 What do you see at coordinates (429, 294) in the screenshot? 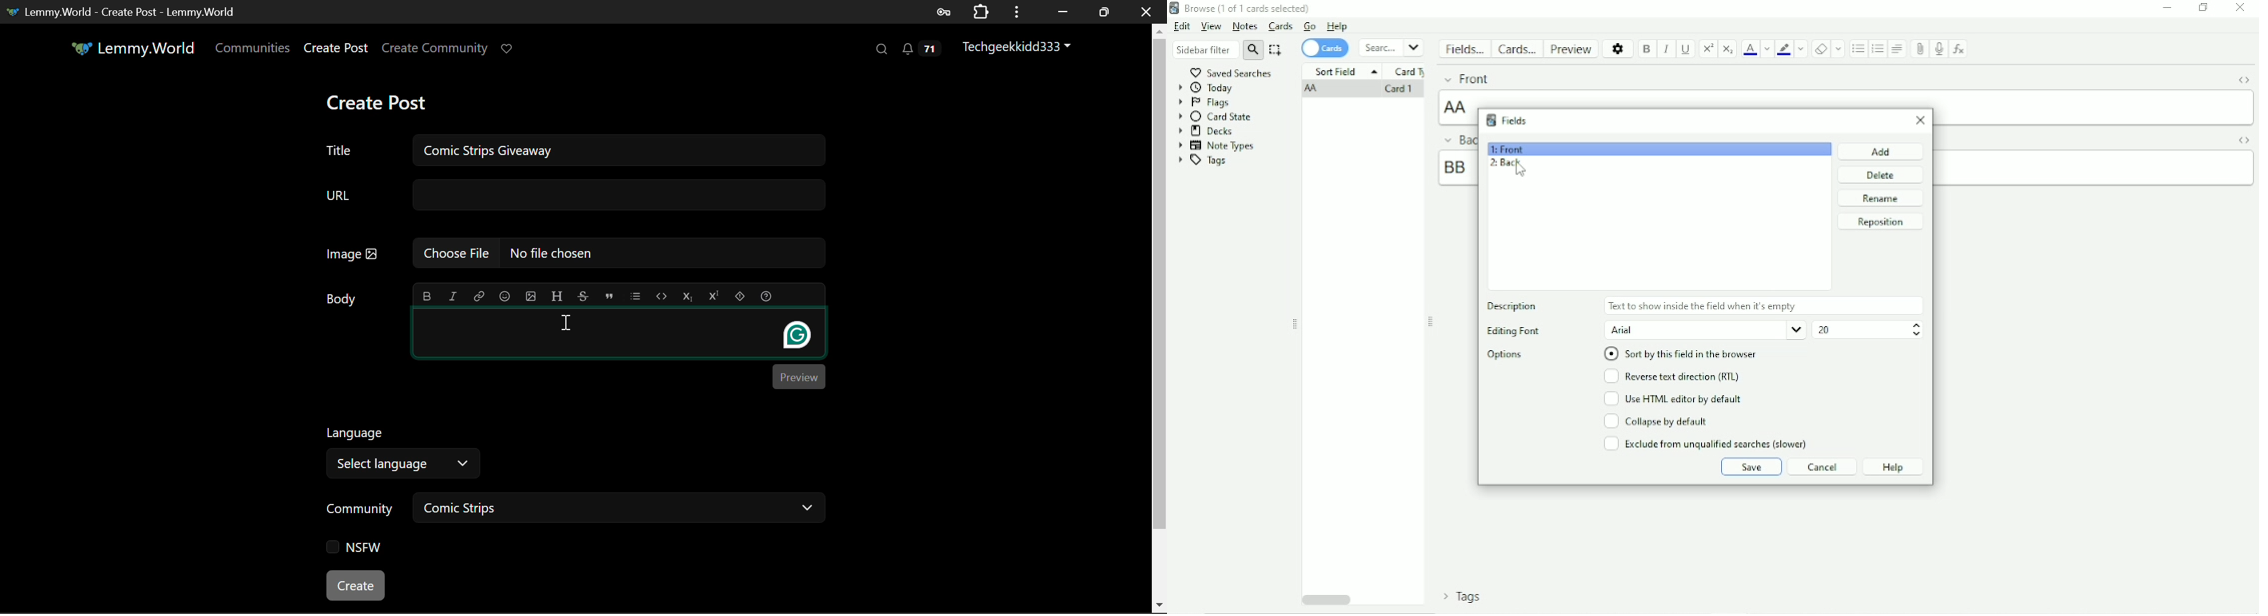
I see `bold` at bounding box center [429, 294].